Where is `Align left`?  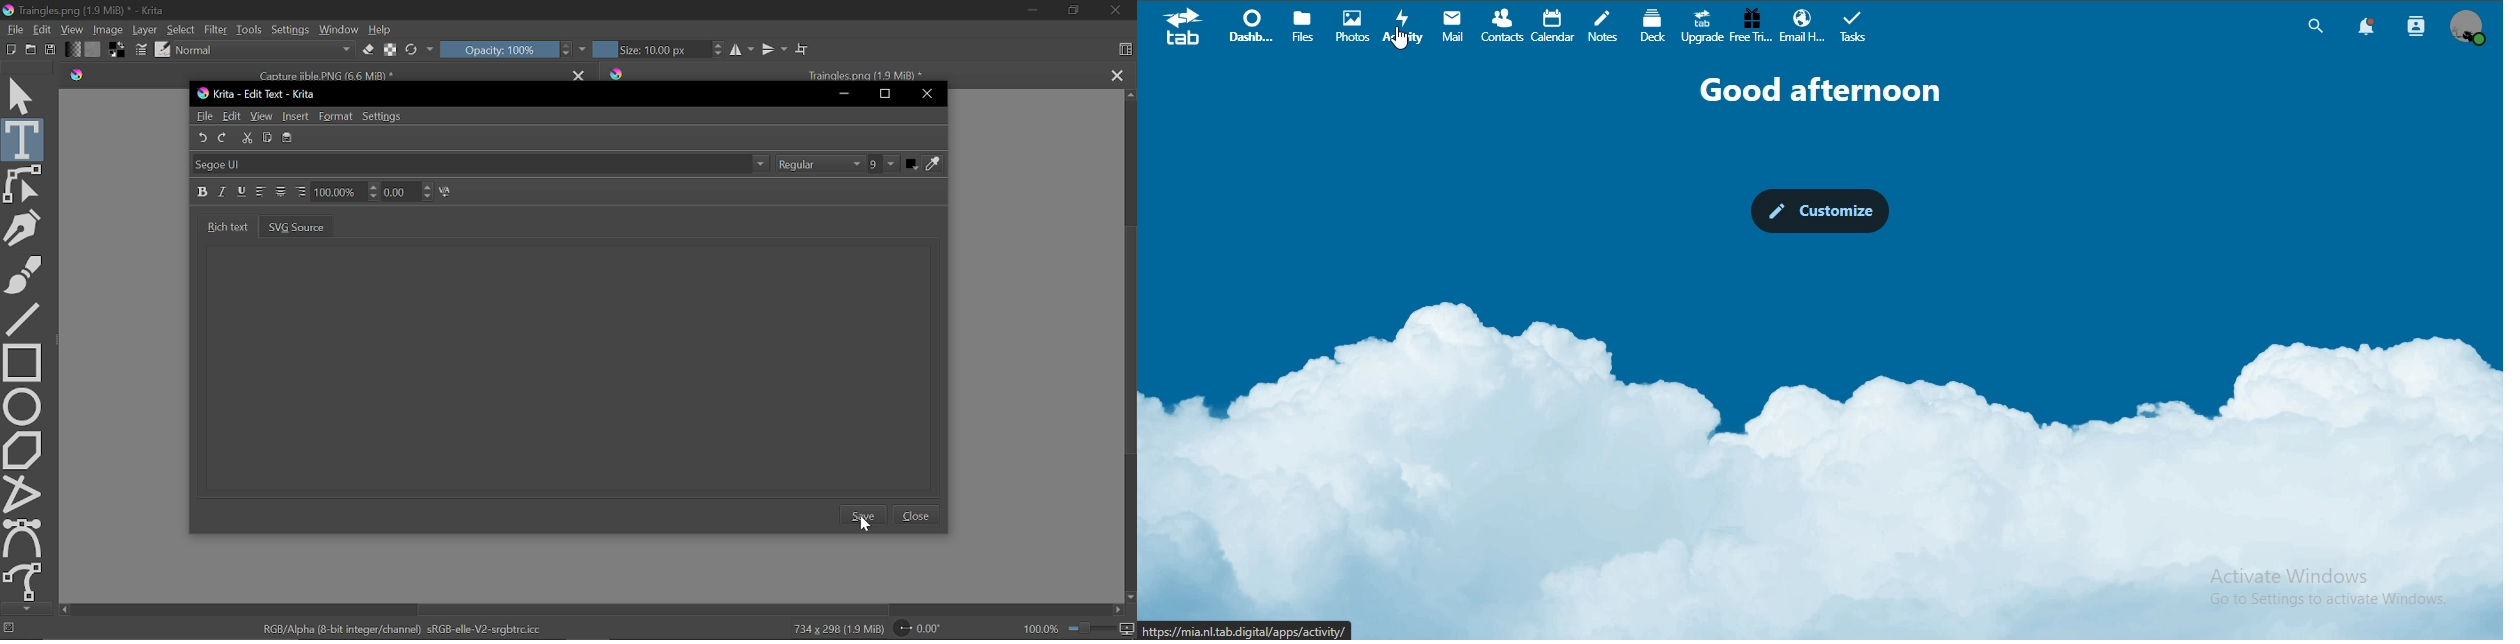
Align left is located at coordinates (261, 192).